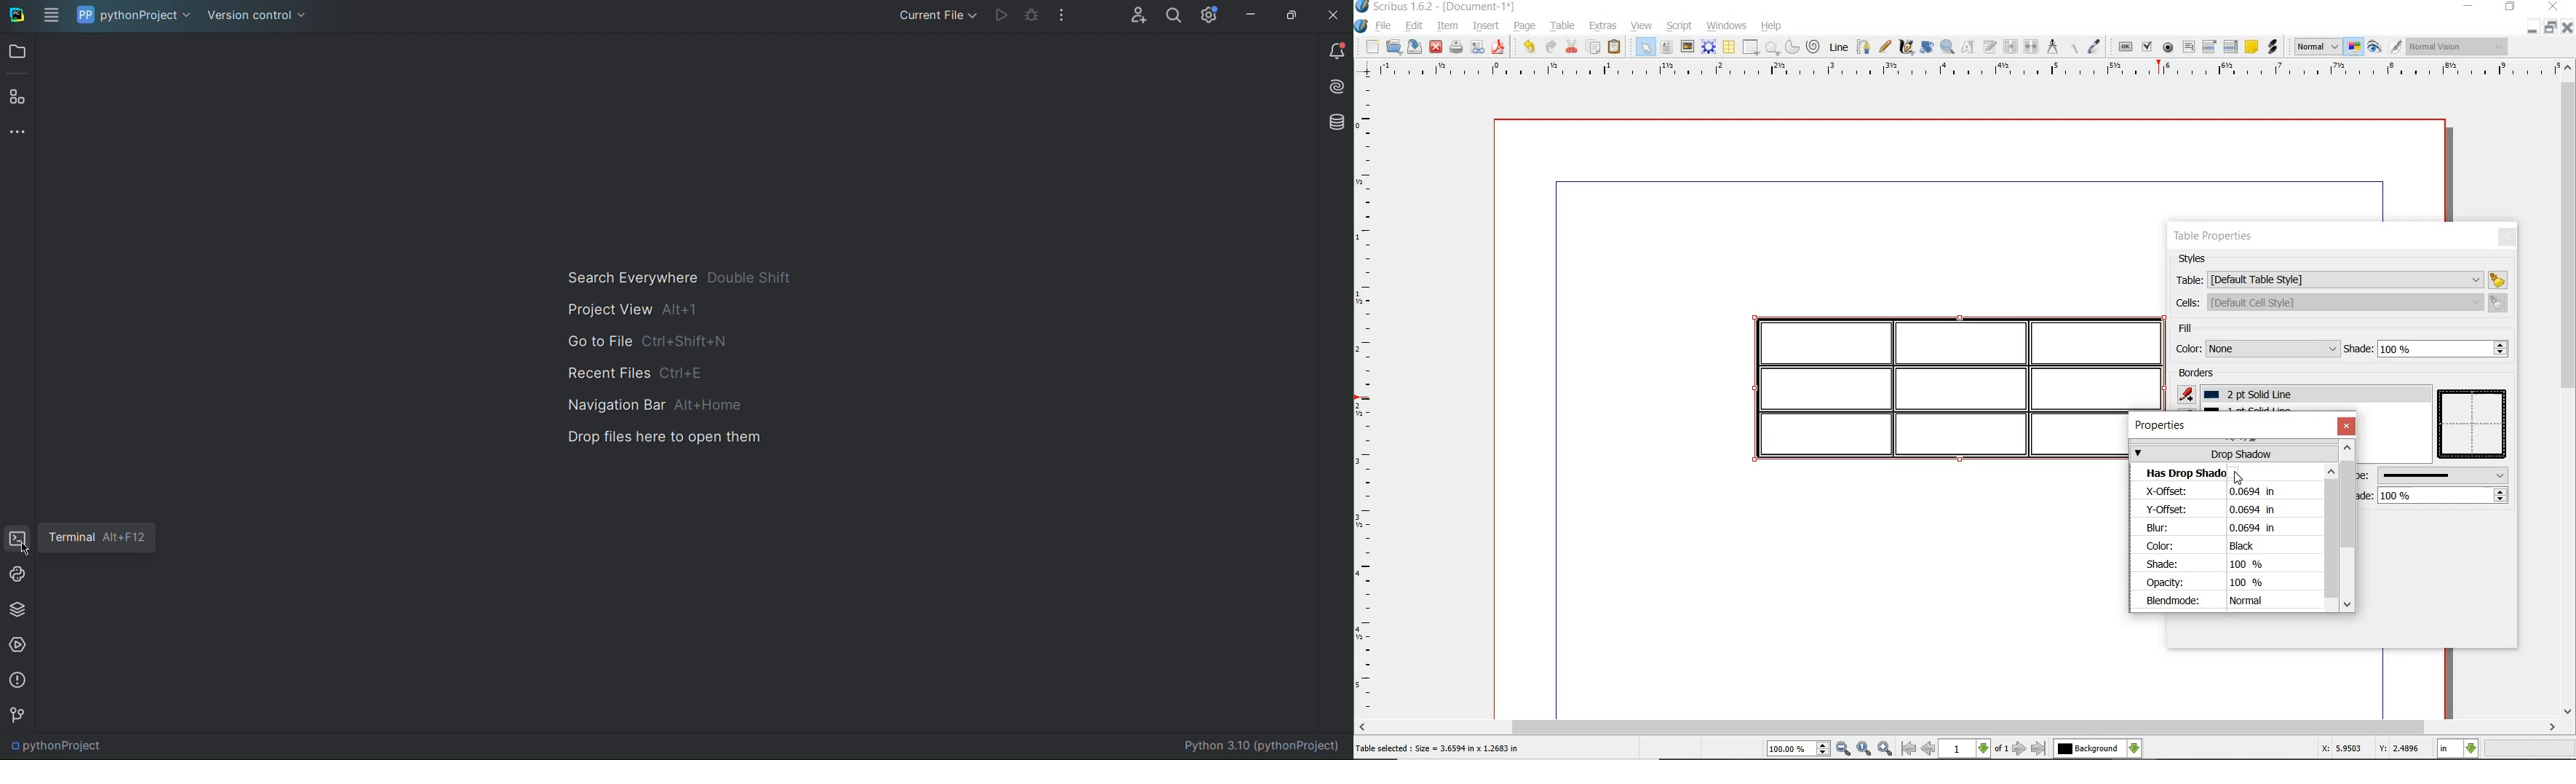  What do you see at coordinates (1033, 19) in the screenshot?
I see `Bug Check` at bounding box center [1033, 19].